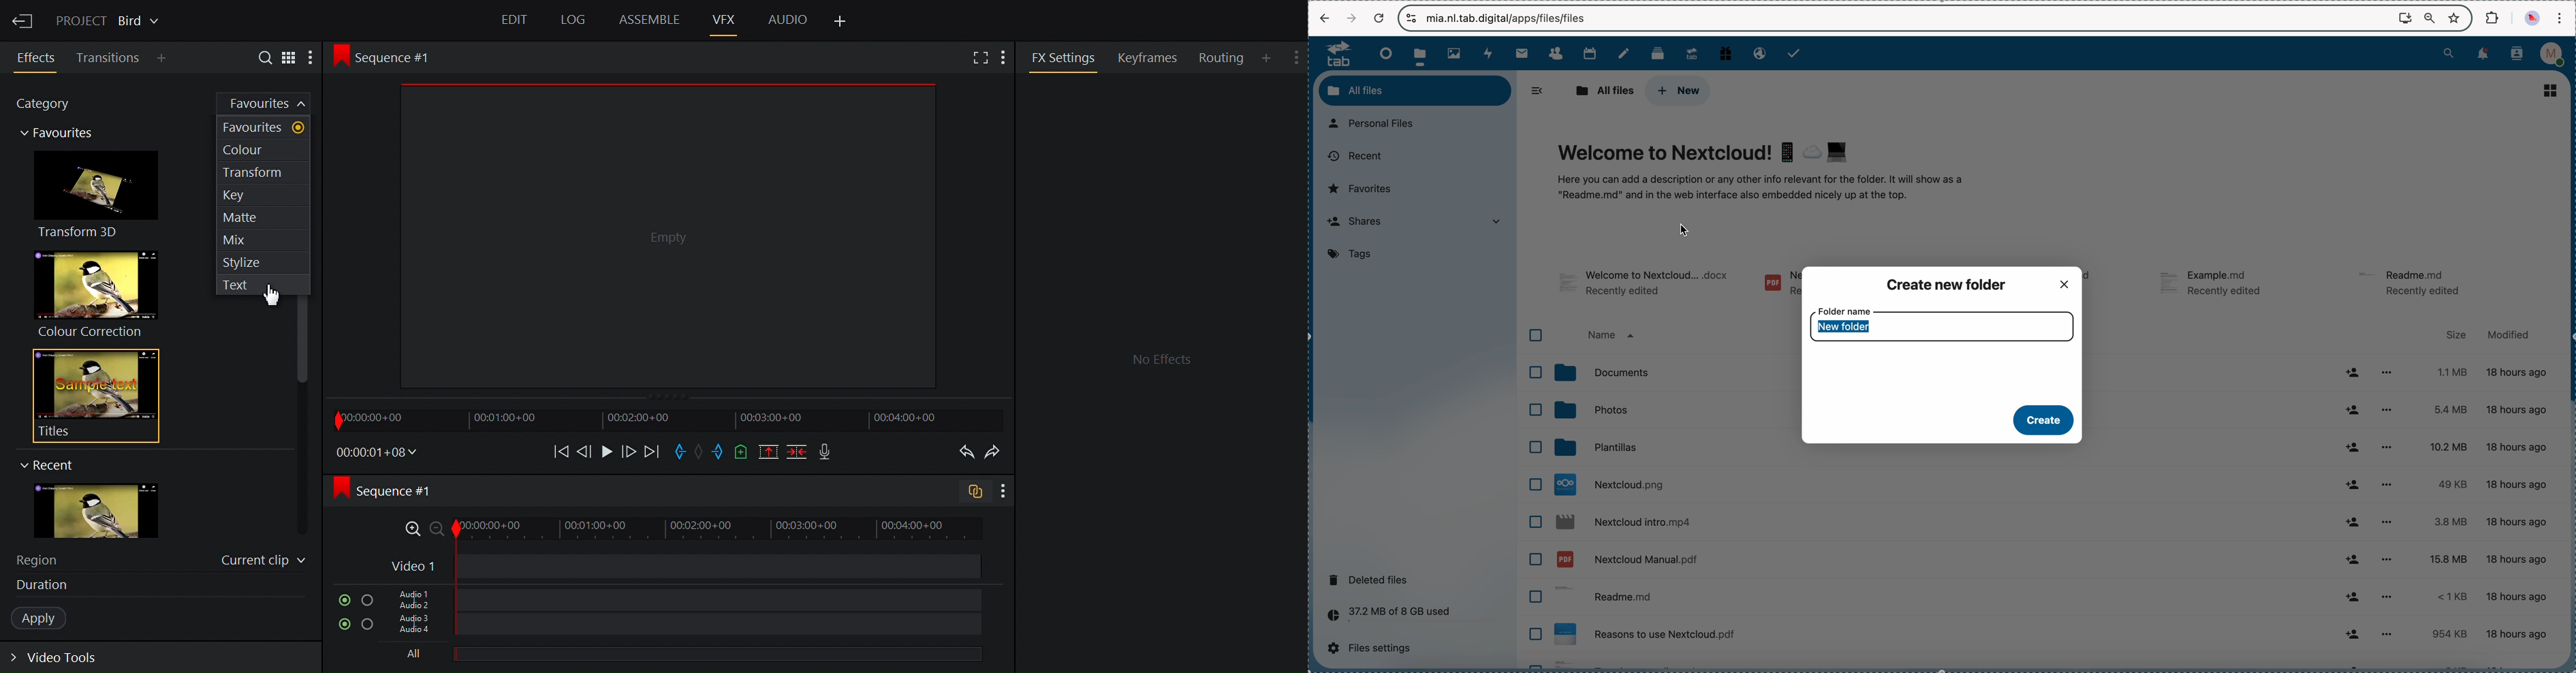  What do you see at coordinates (1153, 57) in the screenshot?
I see `Keyframes` at bounding box center [1153, 57].